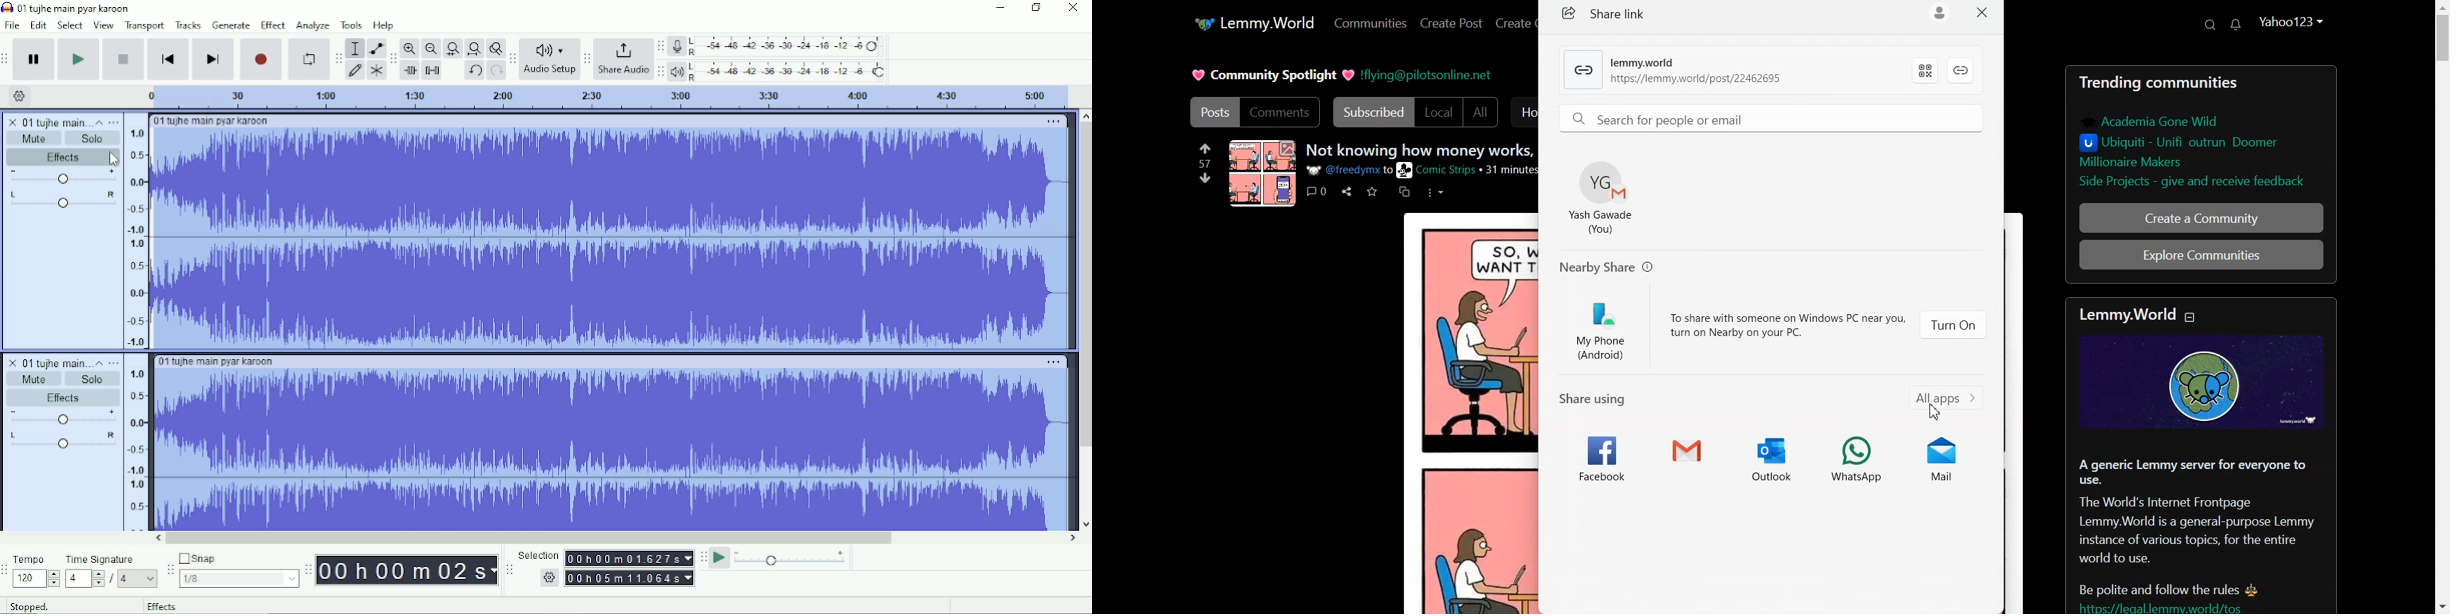  I want to click on Stopped, so click(29, 605).